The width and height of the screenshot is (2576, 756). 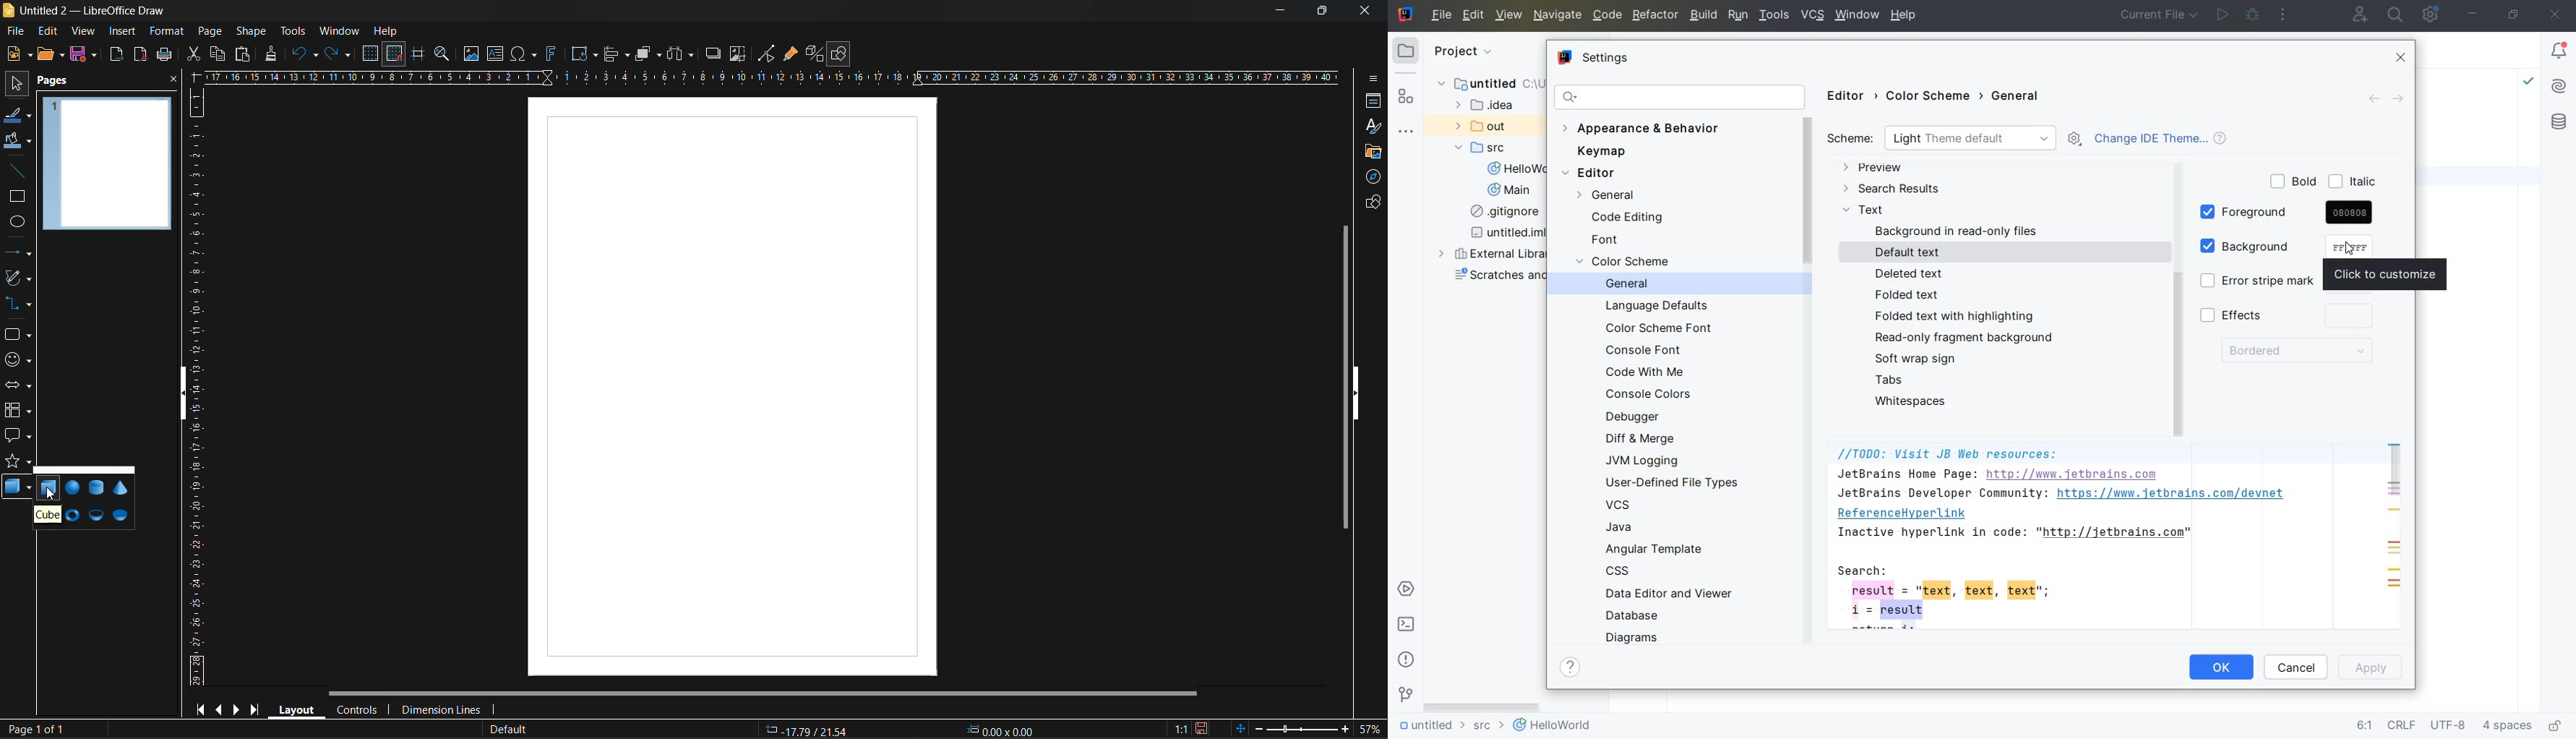 What do you see at coordinates (195, 55) in the screenshot?
I see `cut` at bounding box center [195, 55].